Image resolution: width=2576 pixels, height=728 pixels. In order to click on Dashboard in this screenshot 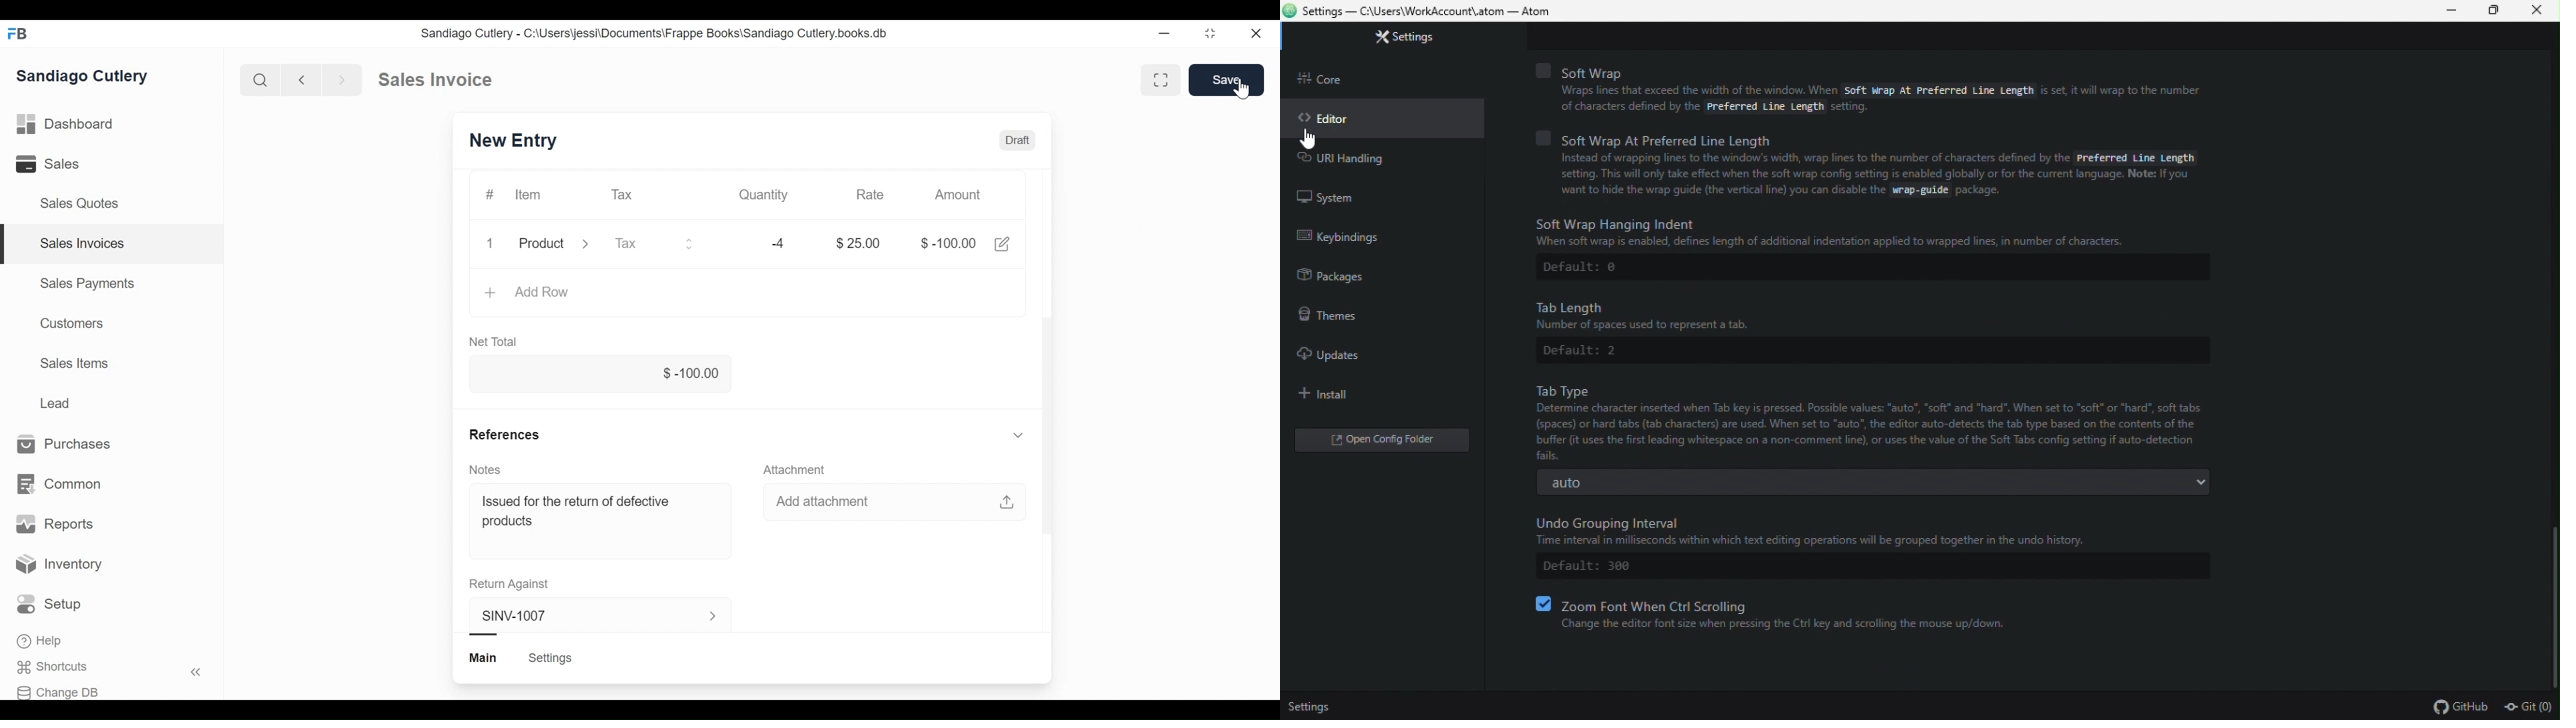, I will do `click(65, 124)`.